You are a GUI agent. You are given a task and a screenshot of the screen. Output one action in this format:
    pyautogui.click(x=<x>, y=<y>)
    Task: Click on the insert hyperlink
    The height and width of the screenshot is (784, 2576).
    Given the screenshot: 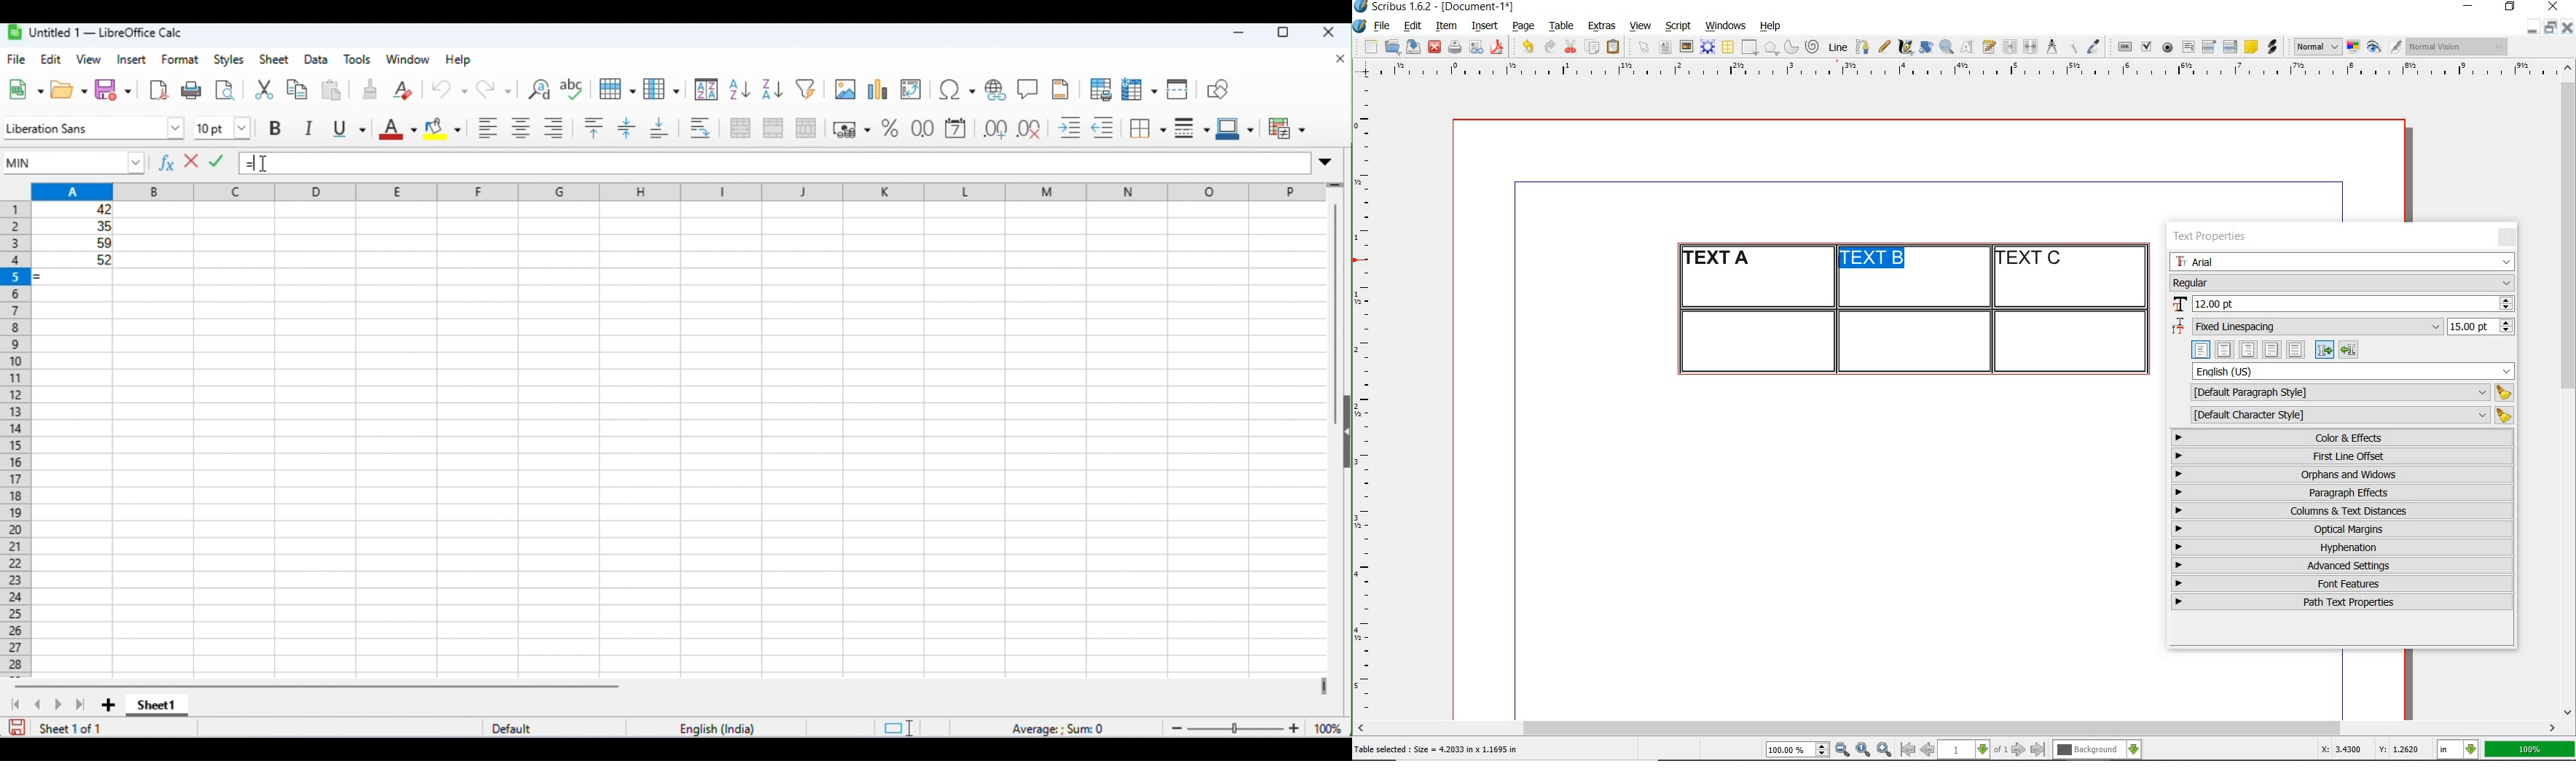 What is the action you would take?
    pyautogui.click(x=996, y=89)
    